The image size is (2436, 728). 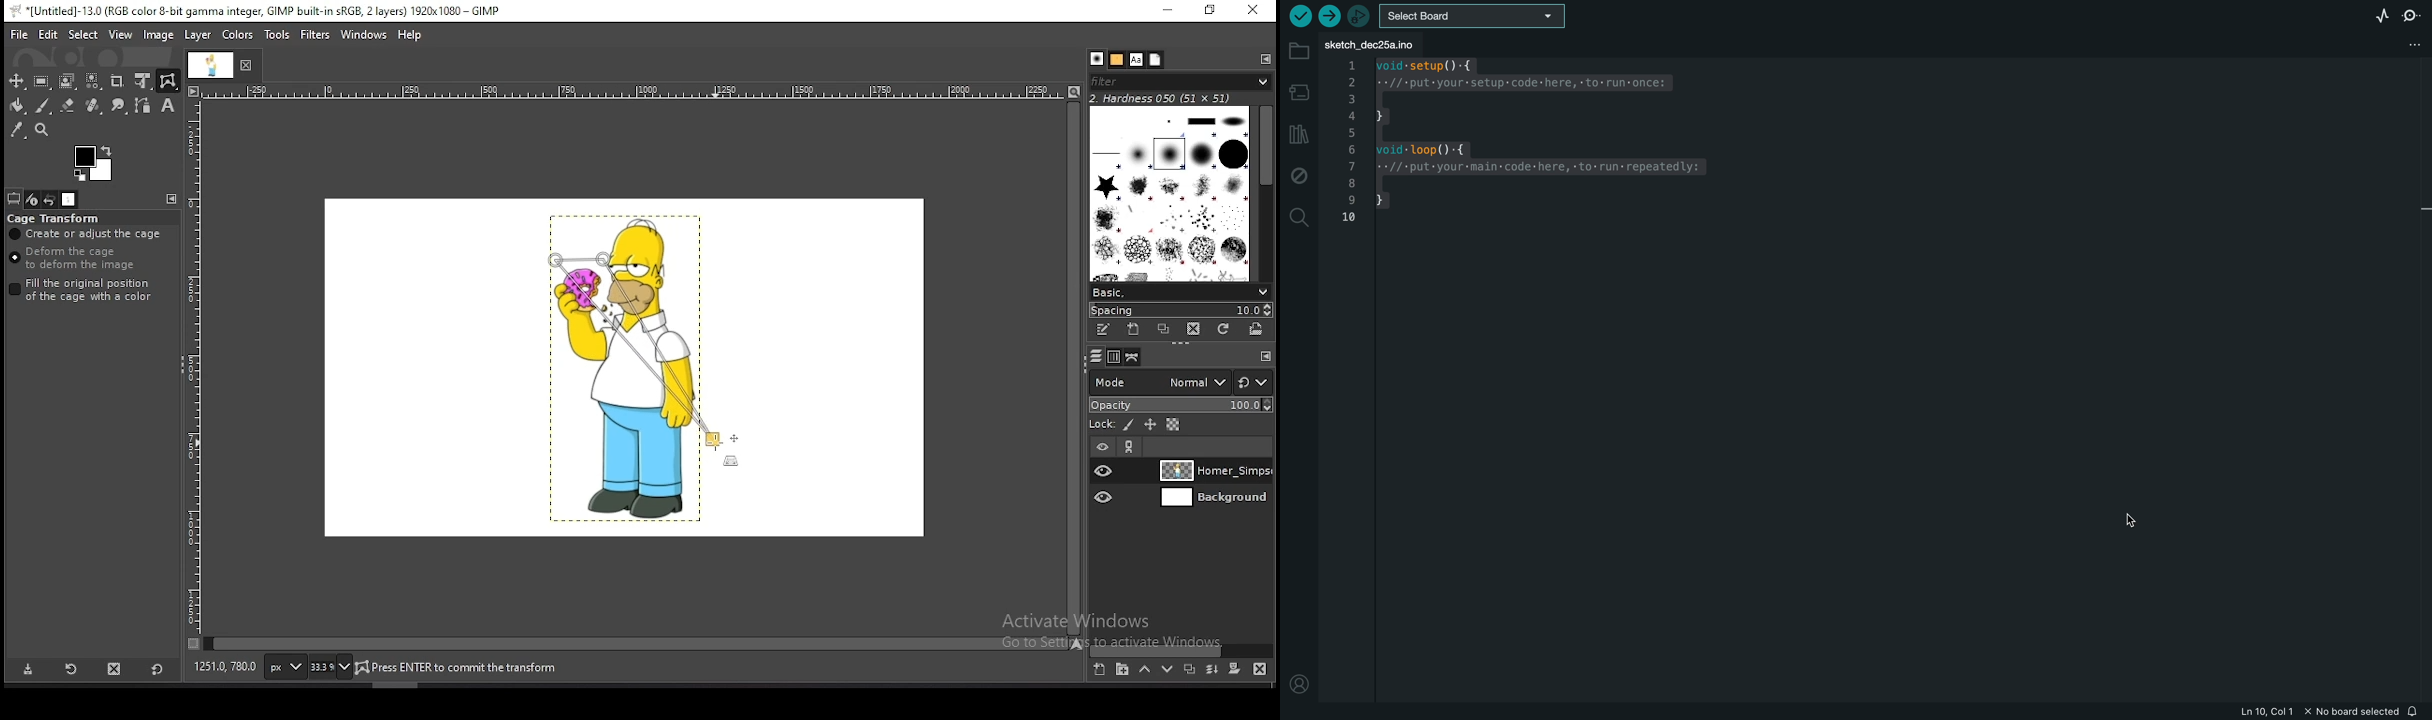 I want to click on view, so click(x=121, y=34).